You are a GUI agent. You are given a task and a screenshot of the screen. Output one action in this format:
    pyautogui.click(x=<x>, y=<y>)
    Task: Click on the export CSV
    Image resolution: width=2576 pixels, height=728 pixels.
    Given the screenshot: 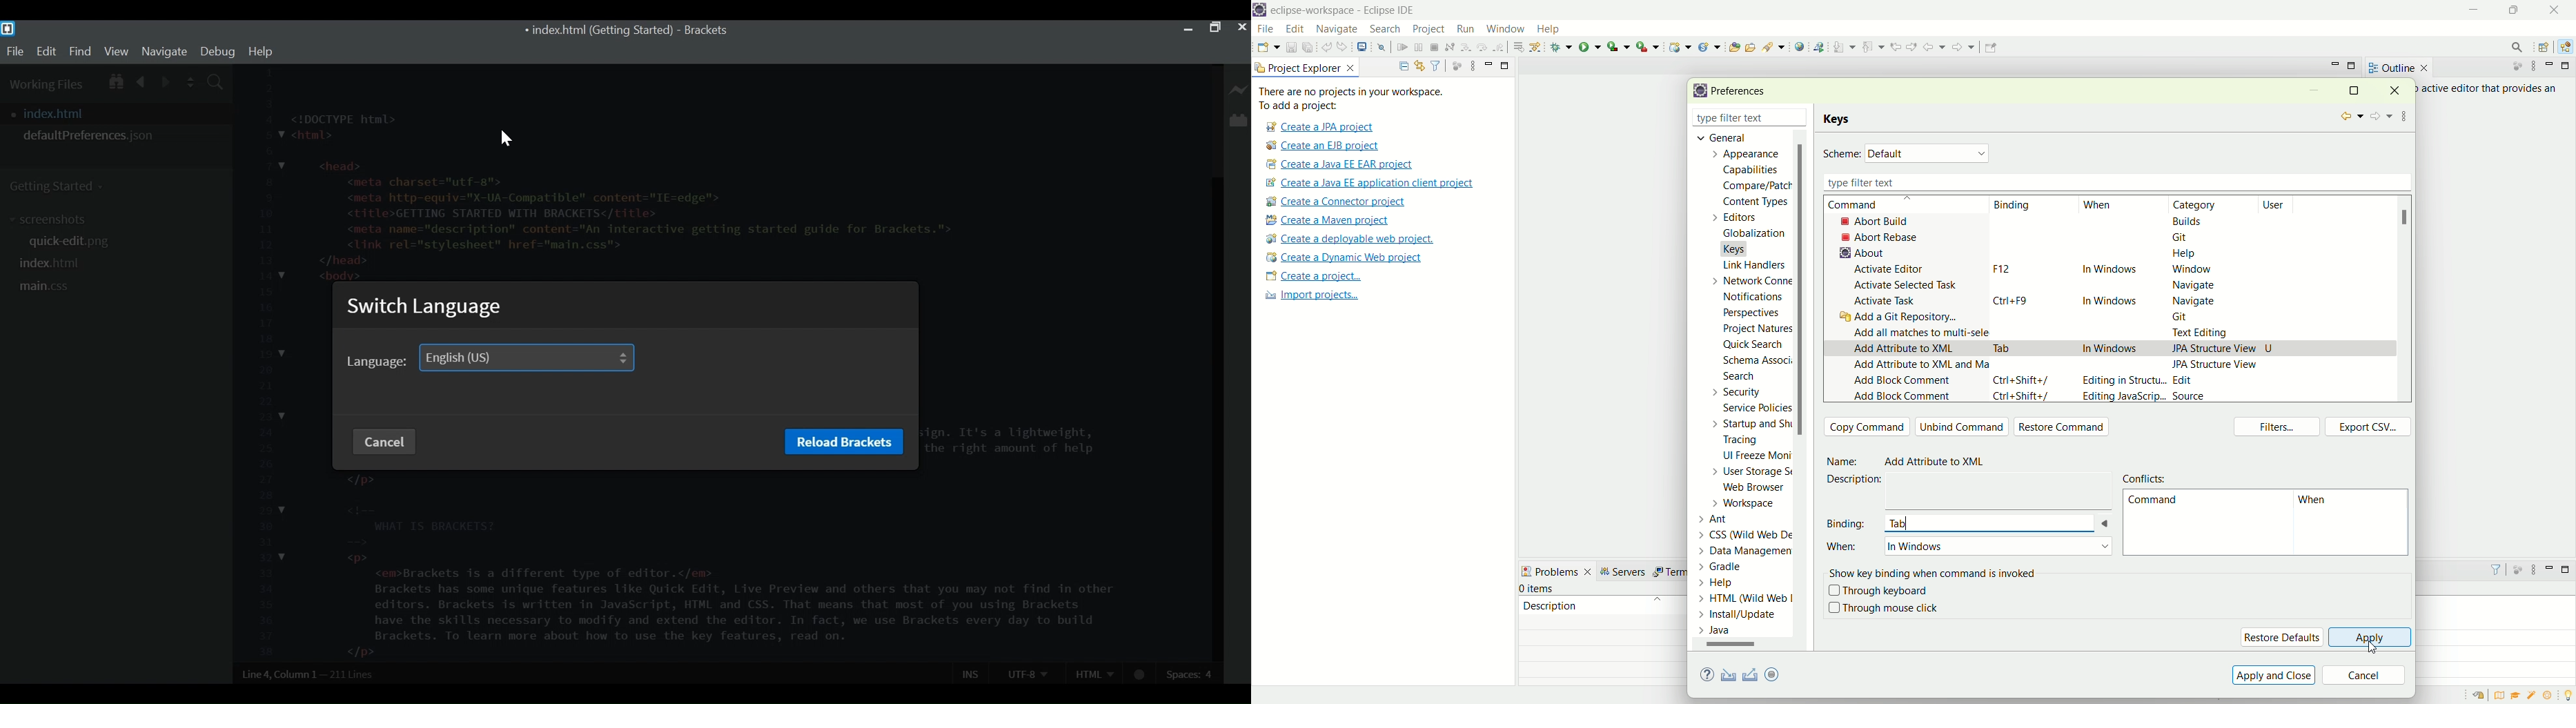 What is the action you would take?
    pyautogui.click(x=2368, y=427)
    